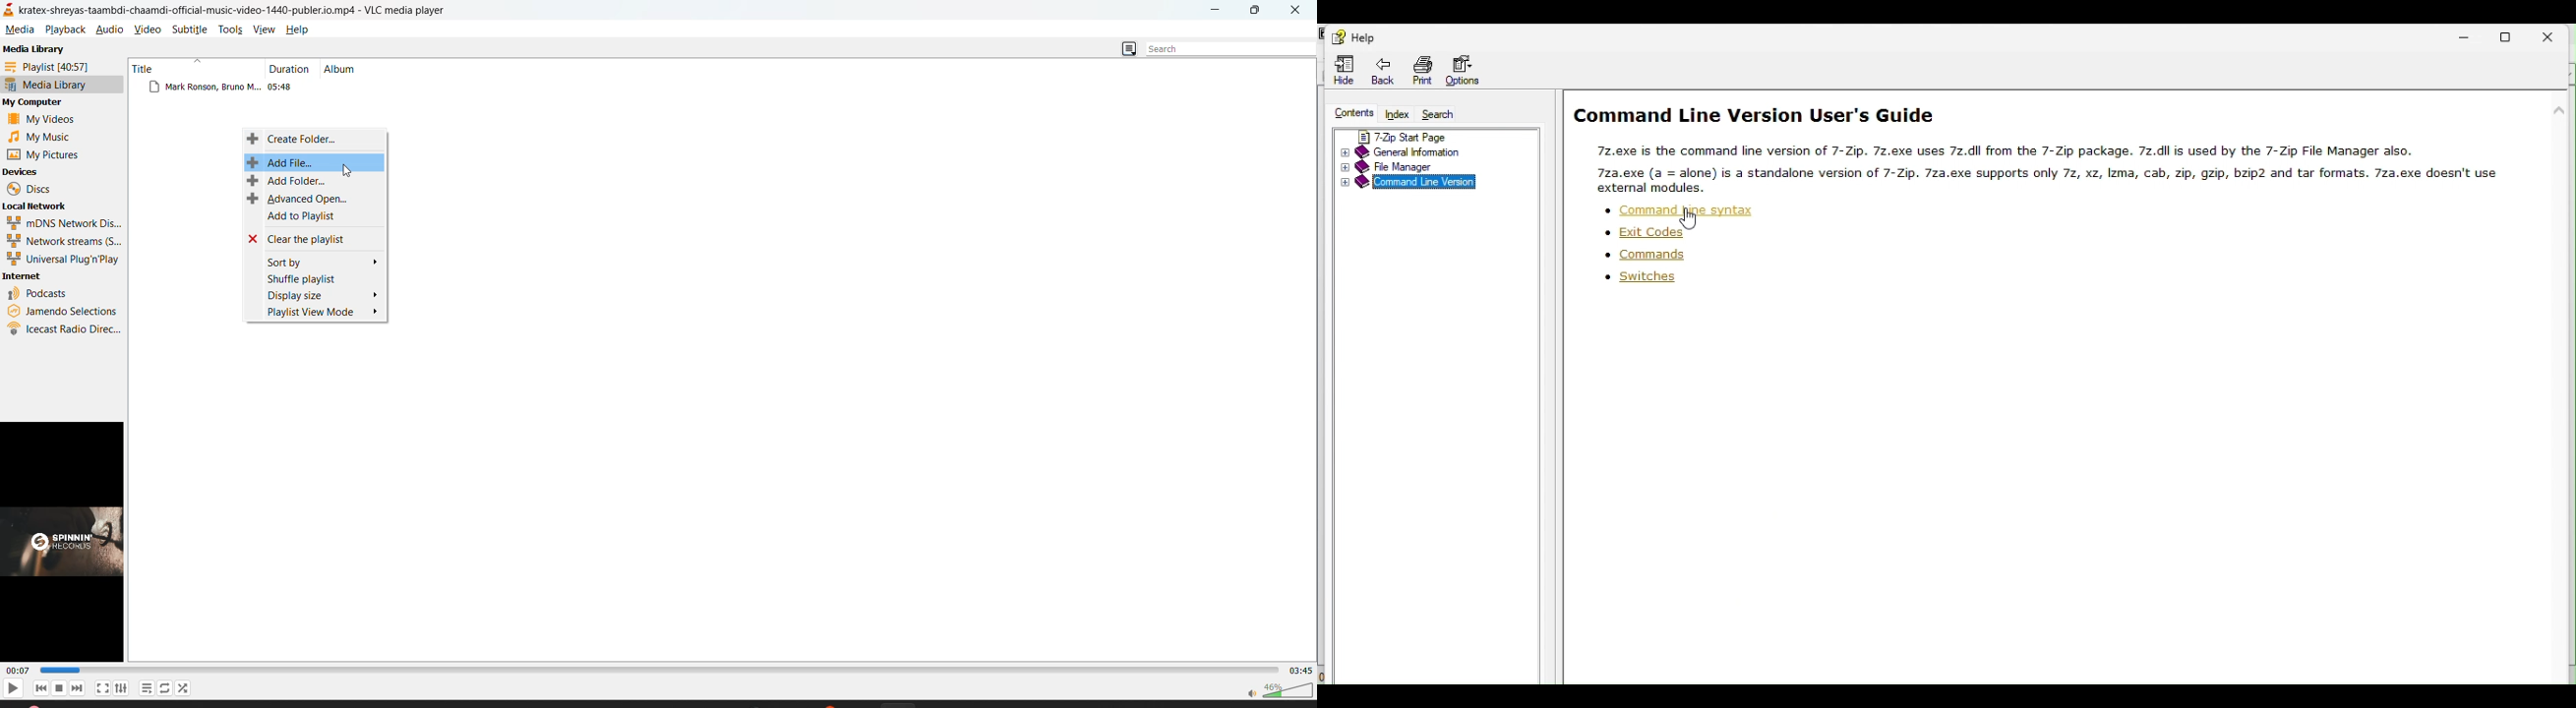 This screenshot has height=728, width=2576. What do you see at coordinates (32, 173) in the screenshot?
I see `devices` at bounding box center [32, 173].